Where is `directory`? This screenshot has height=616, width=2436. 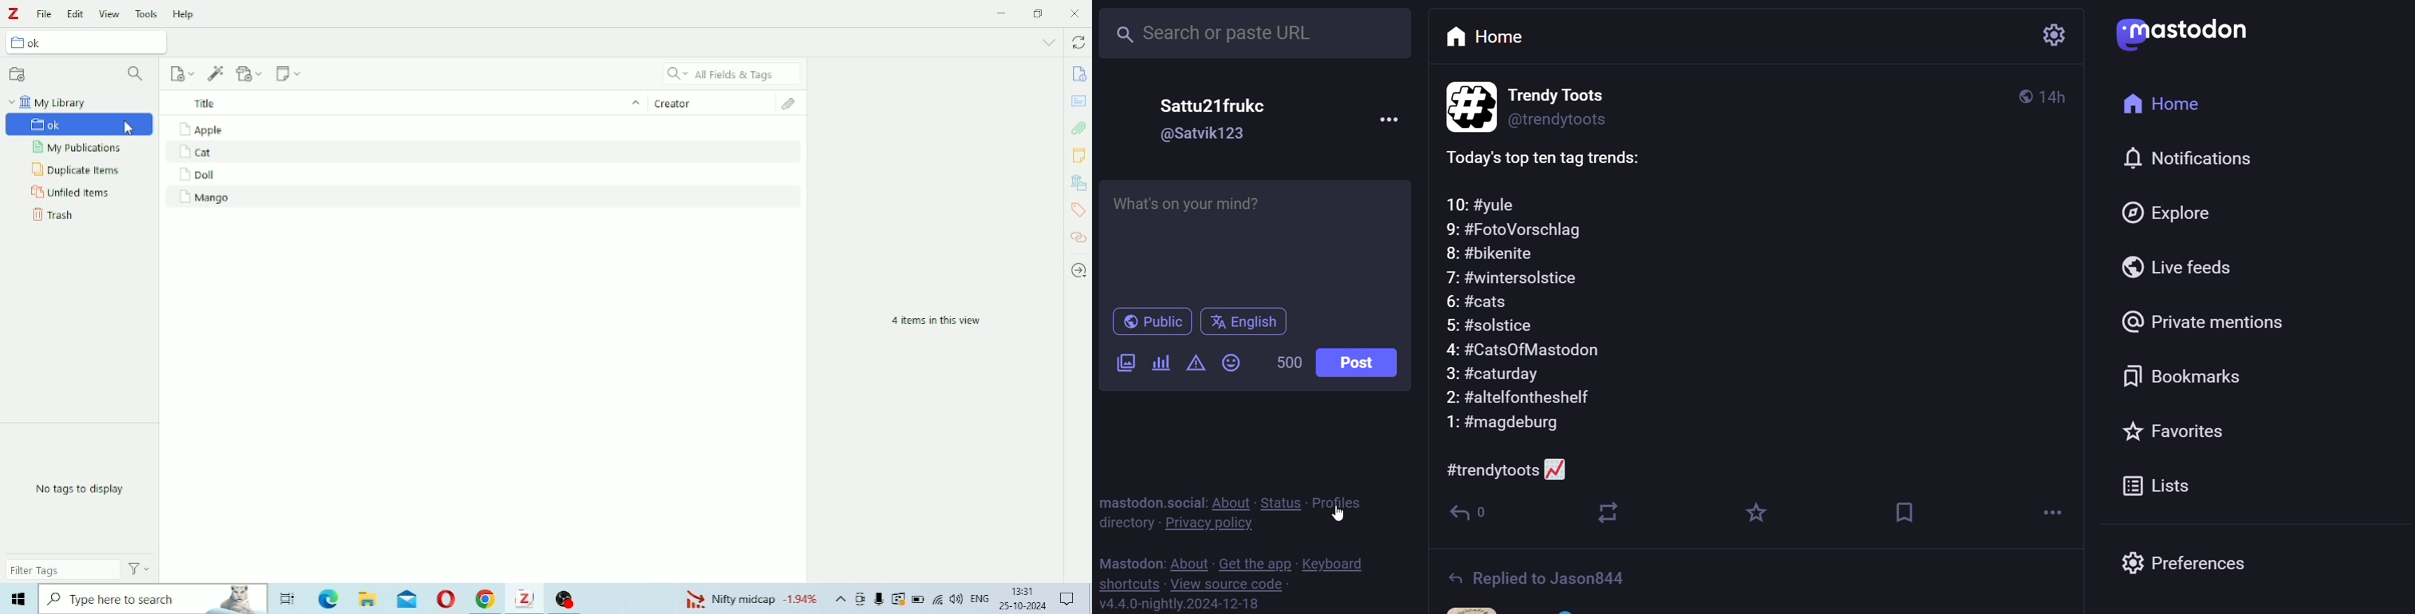
directory is located at coordinates (1122, 523).